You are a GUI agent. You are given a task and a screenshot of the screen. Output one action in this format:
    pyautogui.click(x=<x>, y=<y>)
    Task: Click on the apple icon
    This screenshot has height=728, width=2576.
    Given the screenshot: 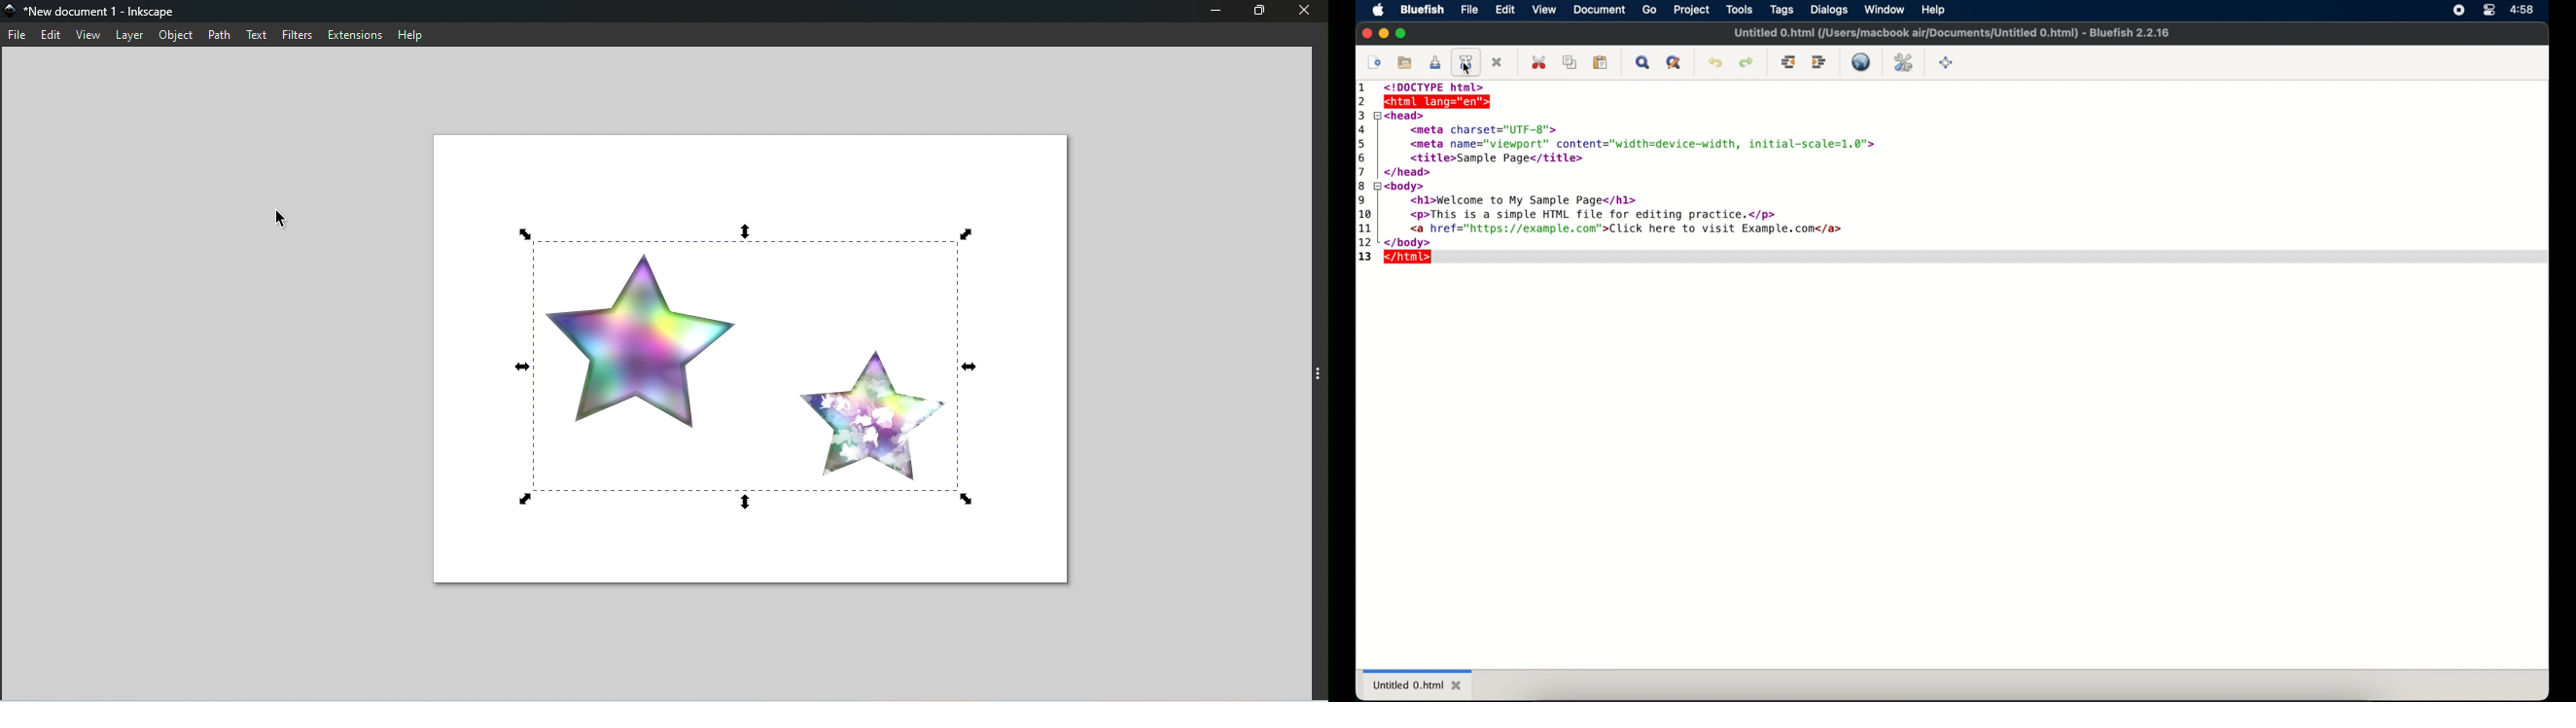 What is the action you would take?
    pyautogui.click(x=1378, y=10)
    